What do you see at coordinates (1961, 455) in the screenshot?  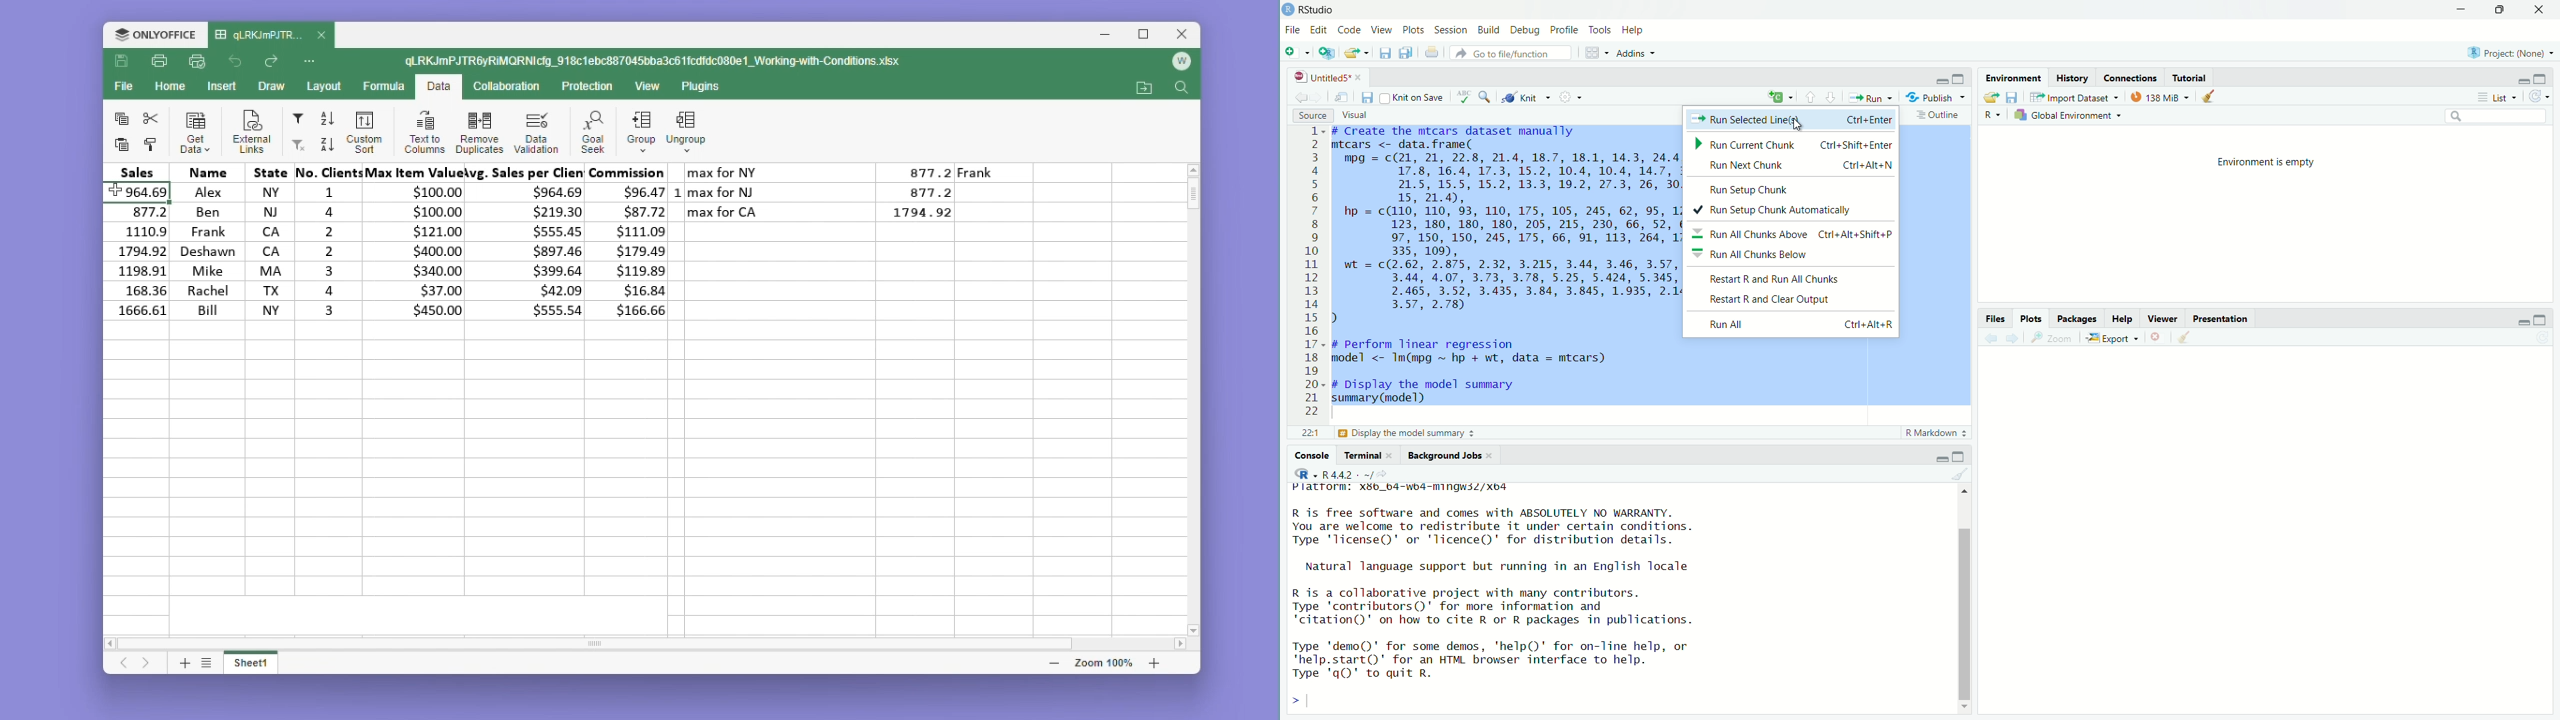 I see `maximize` at bounding box center [1961, 455].